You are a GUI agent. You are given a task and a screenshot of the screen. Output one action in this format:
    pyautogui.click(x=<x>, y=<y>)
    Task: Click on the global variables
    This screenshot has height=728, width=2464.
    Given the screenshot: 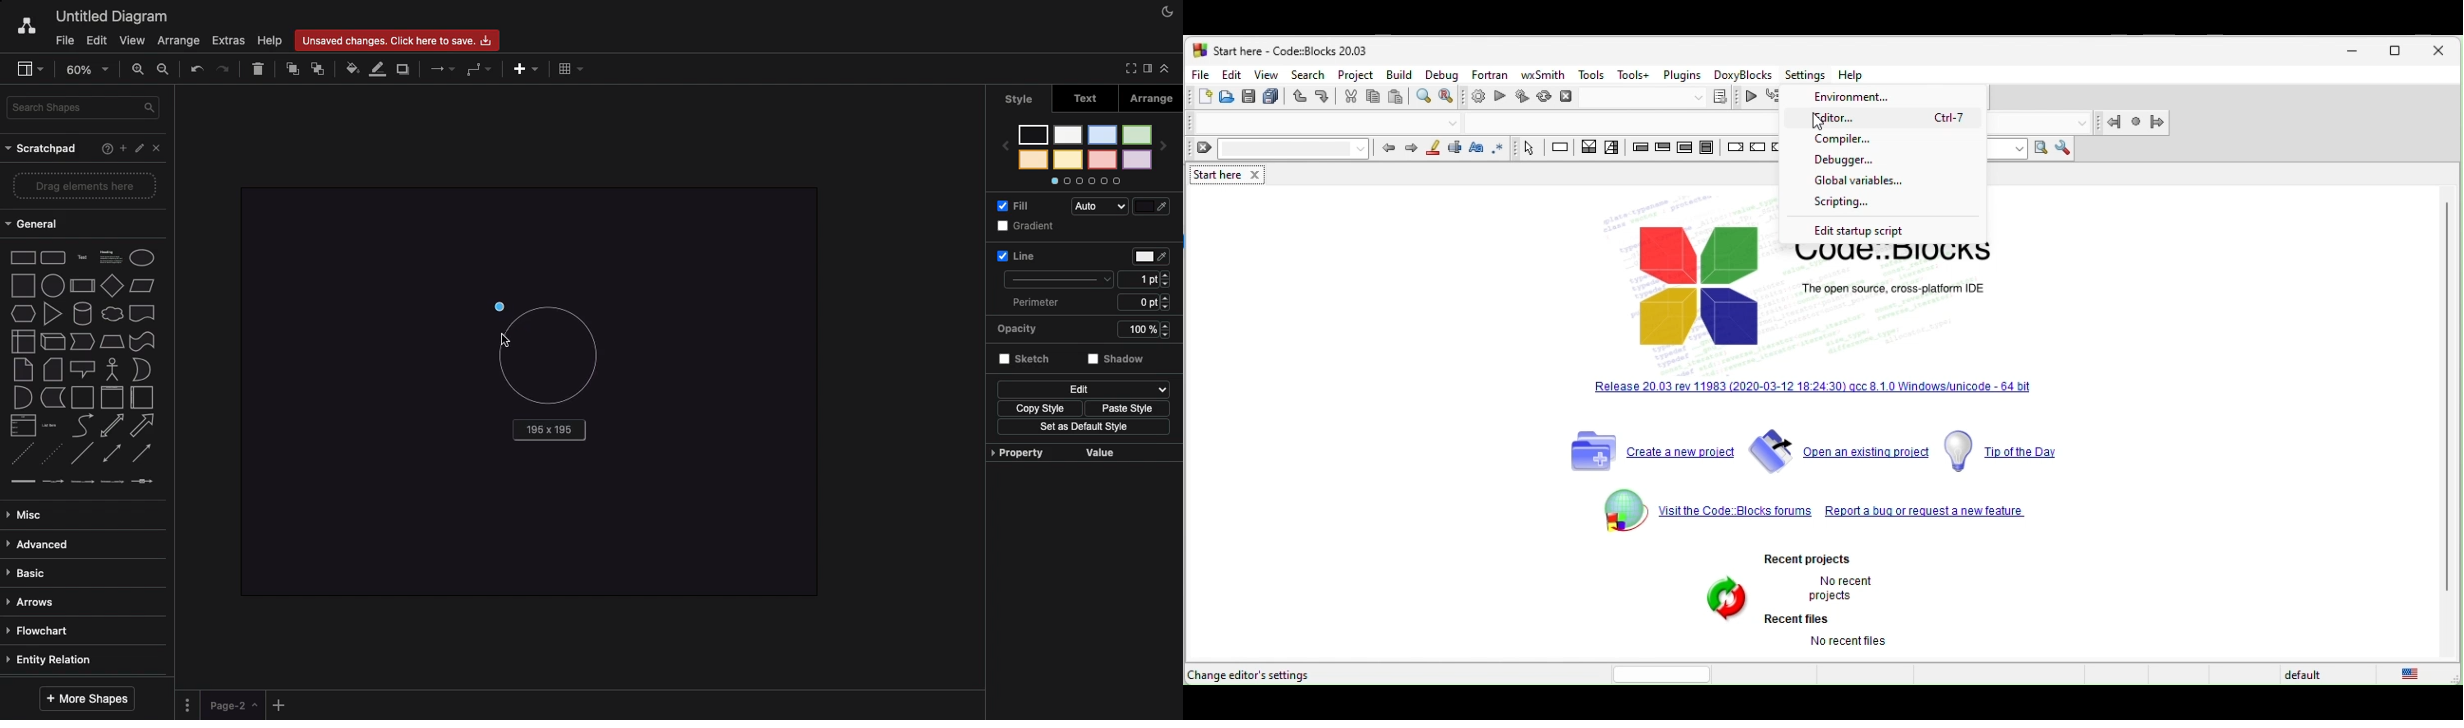 What is the action you would take?
    pyautogui.click(x=1865, y=181)
    